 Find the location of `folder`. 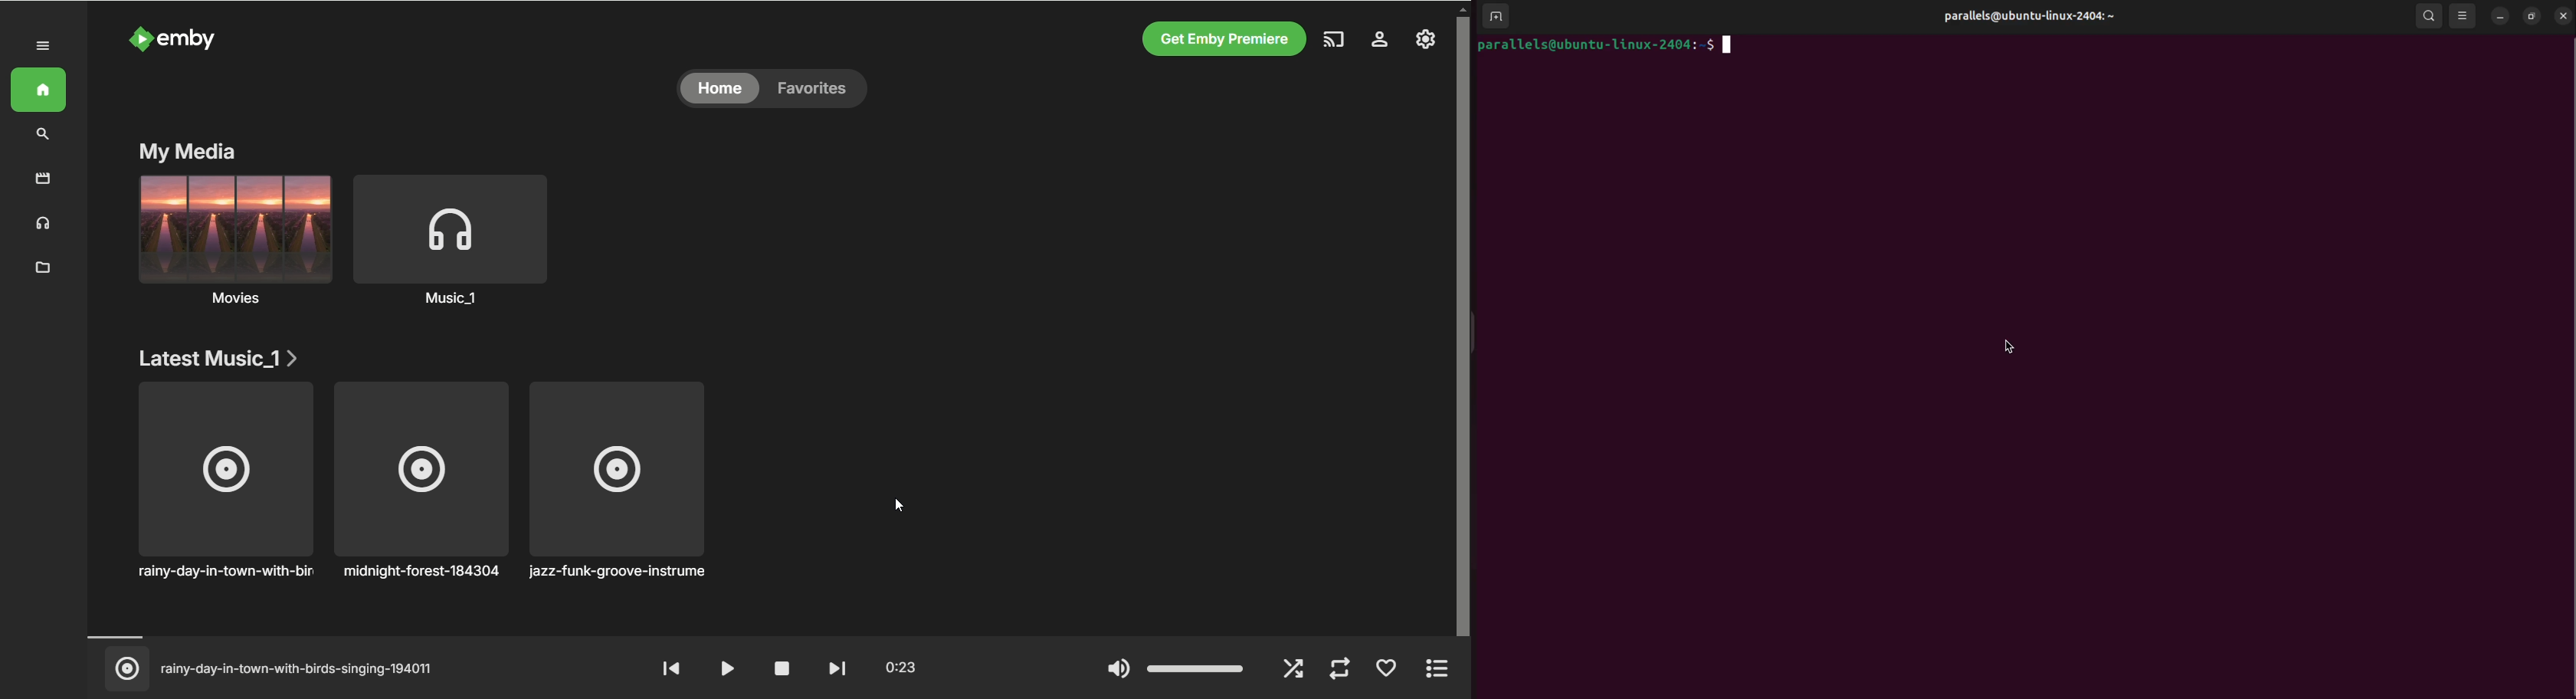

folder is located at coordinates (43, 267).